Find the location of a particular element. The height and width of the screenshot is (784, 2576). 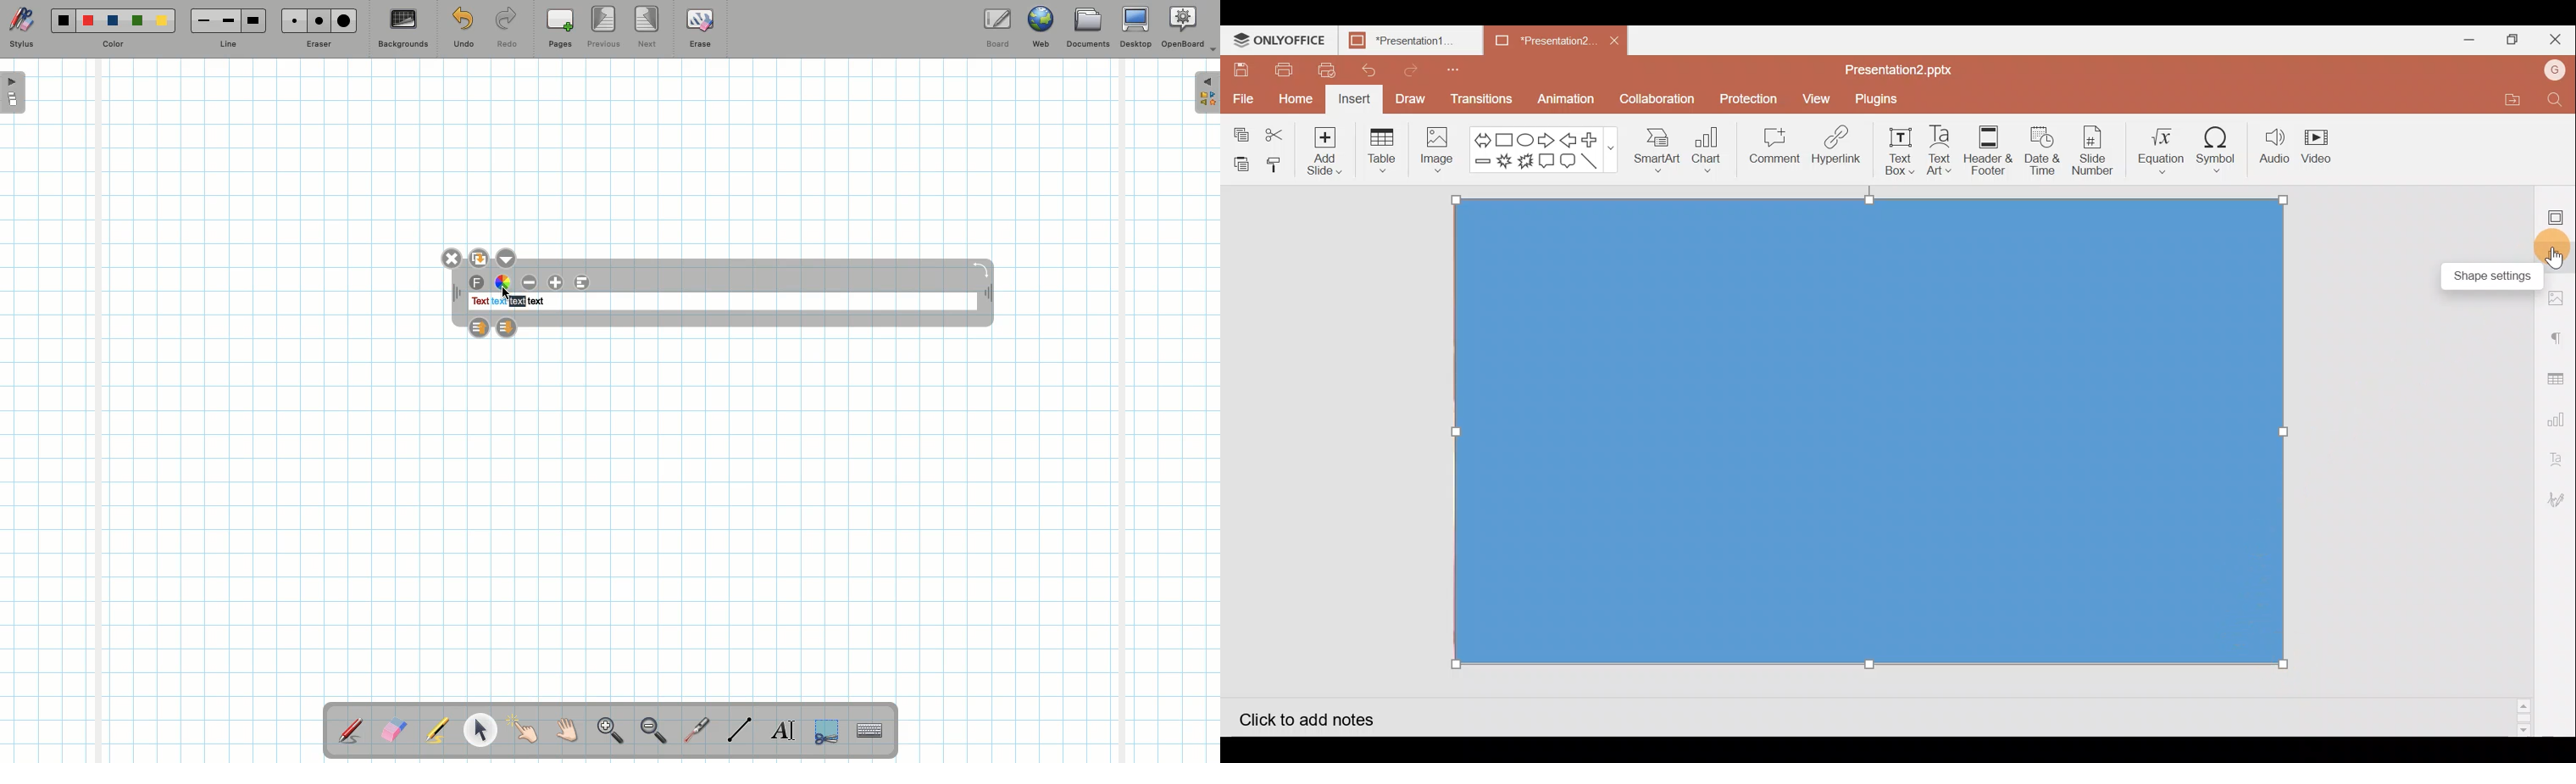

Redo is located at coordinates (1414, 70).